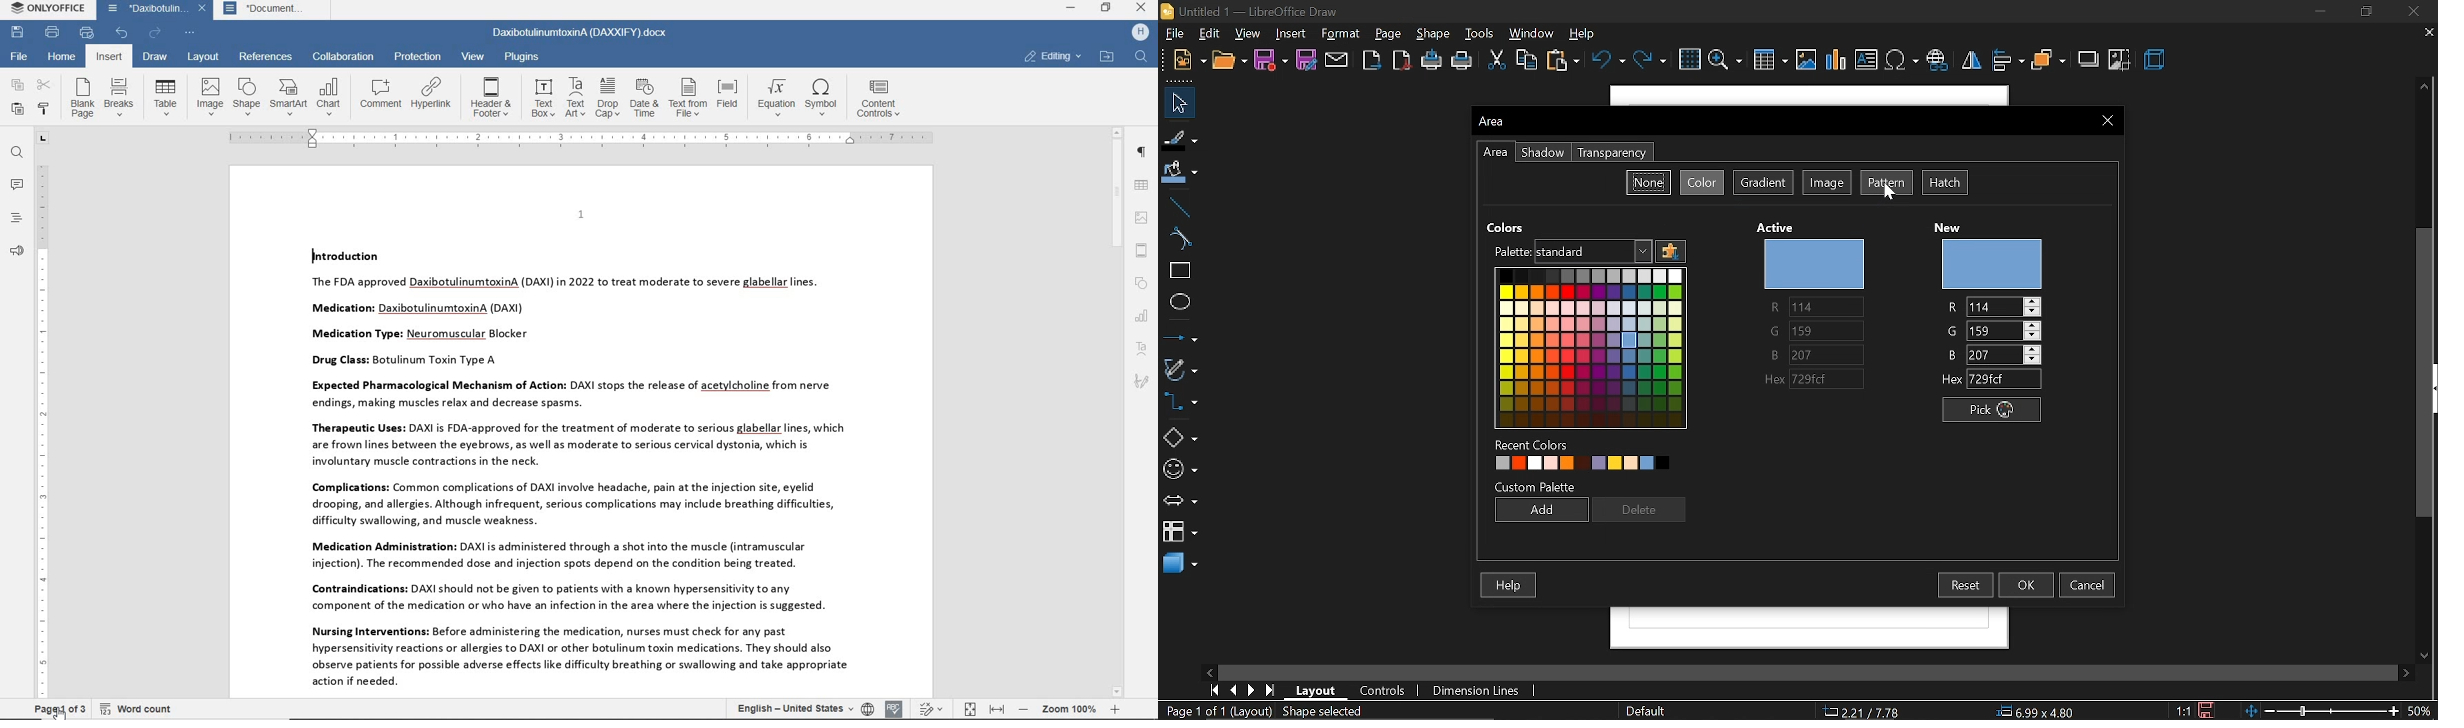  What do you see at coordinates (270, 11) in the screenshot?
I see `*Document...` at bounding box center [270, 11].